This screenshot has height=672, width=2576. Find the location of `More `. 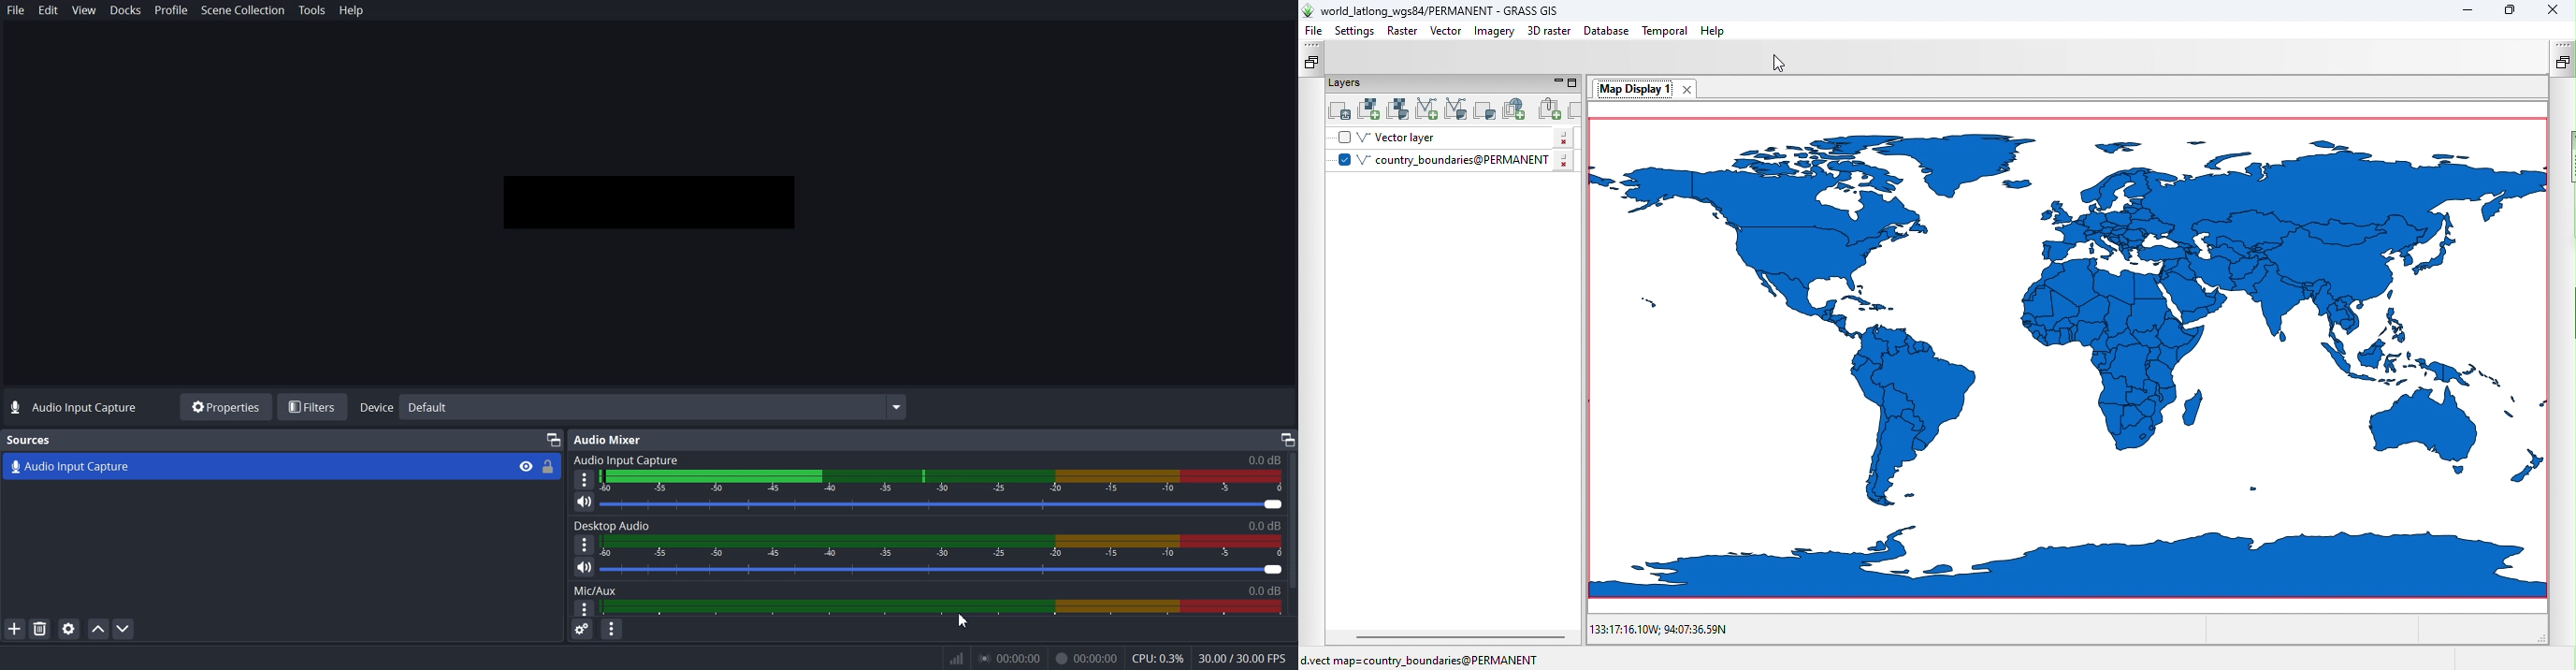

More  is located at coordinates (584, 544).